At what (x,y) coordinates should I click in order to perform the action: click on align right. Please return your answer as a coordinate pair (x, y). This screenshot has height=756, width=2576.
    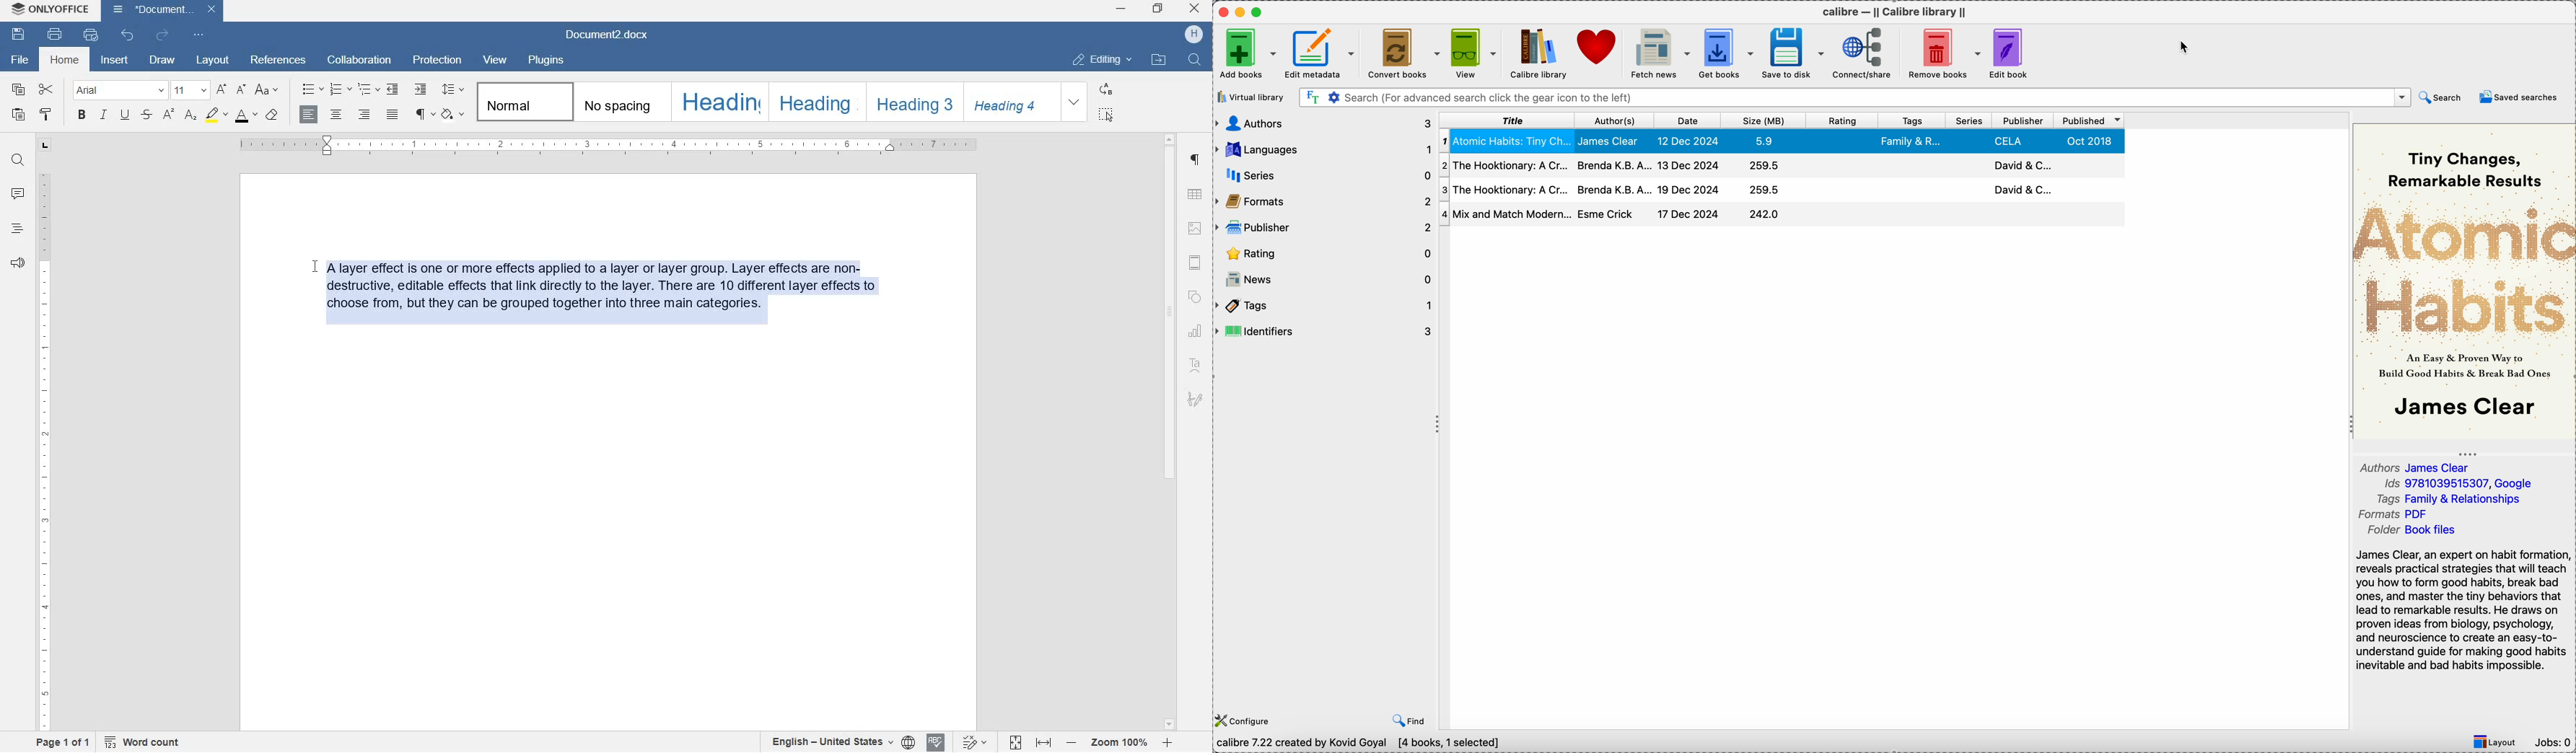
    Looking at the image, I should click on (364, 115).